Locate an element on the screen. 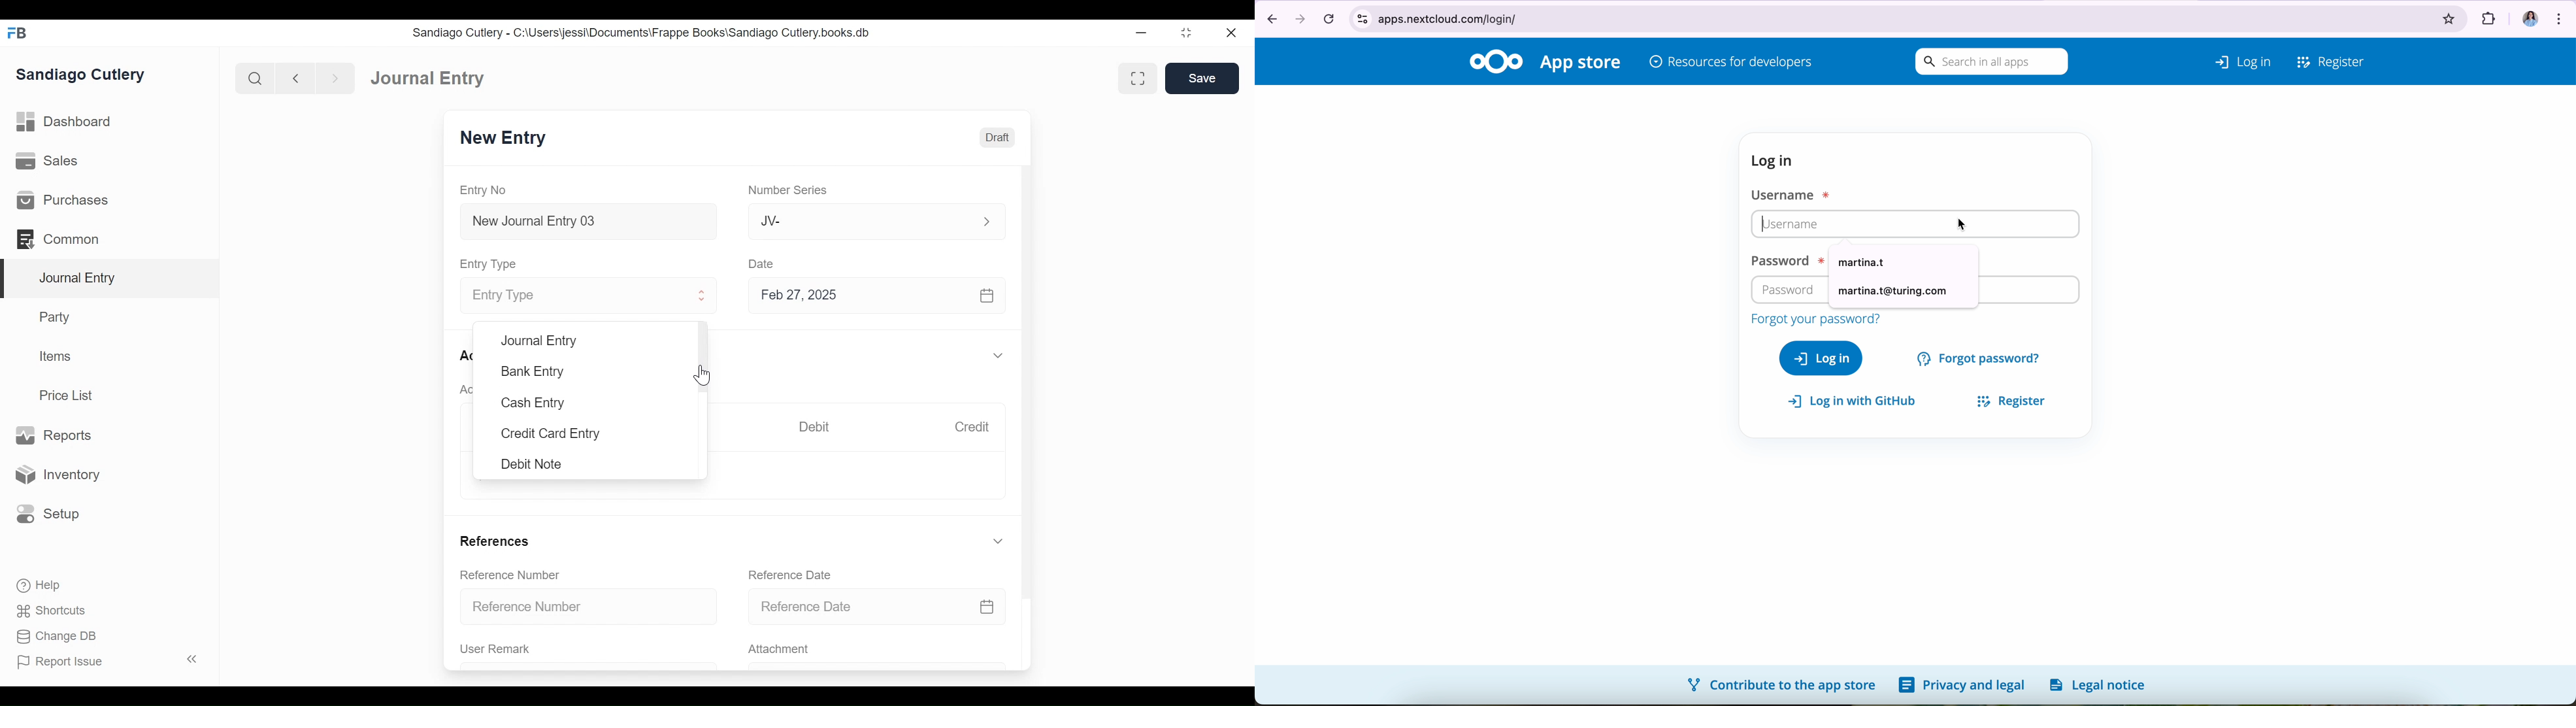 This screenshot has width=2576, height=728. Purchases is located at coordinates (65, 200).